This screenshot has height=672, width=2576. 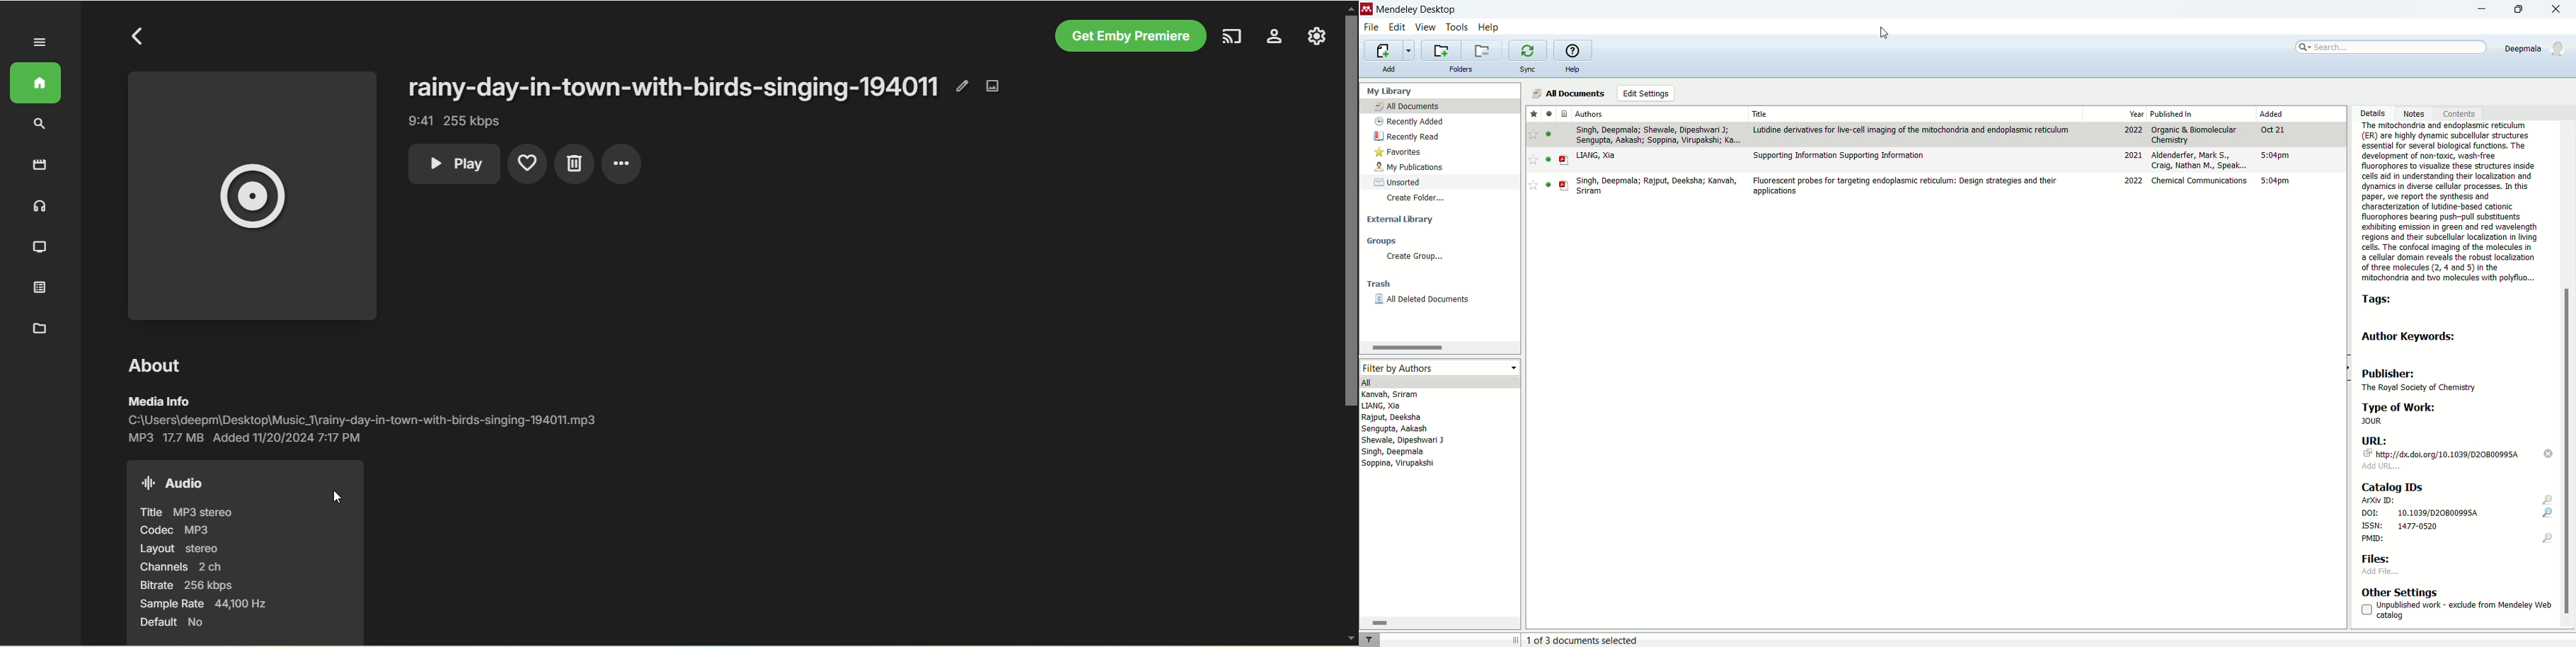 I want to click on ISSN: 1477-0520, so click(x=2401, y=526).